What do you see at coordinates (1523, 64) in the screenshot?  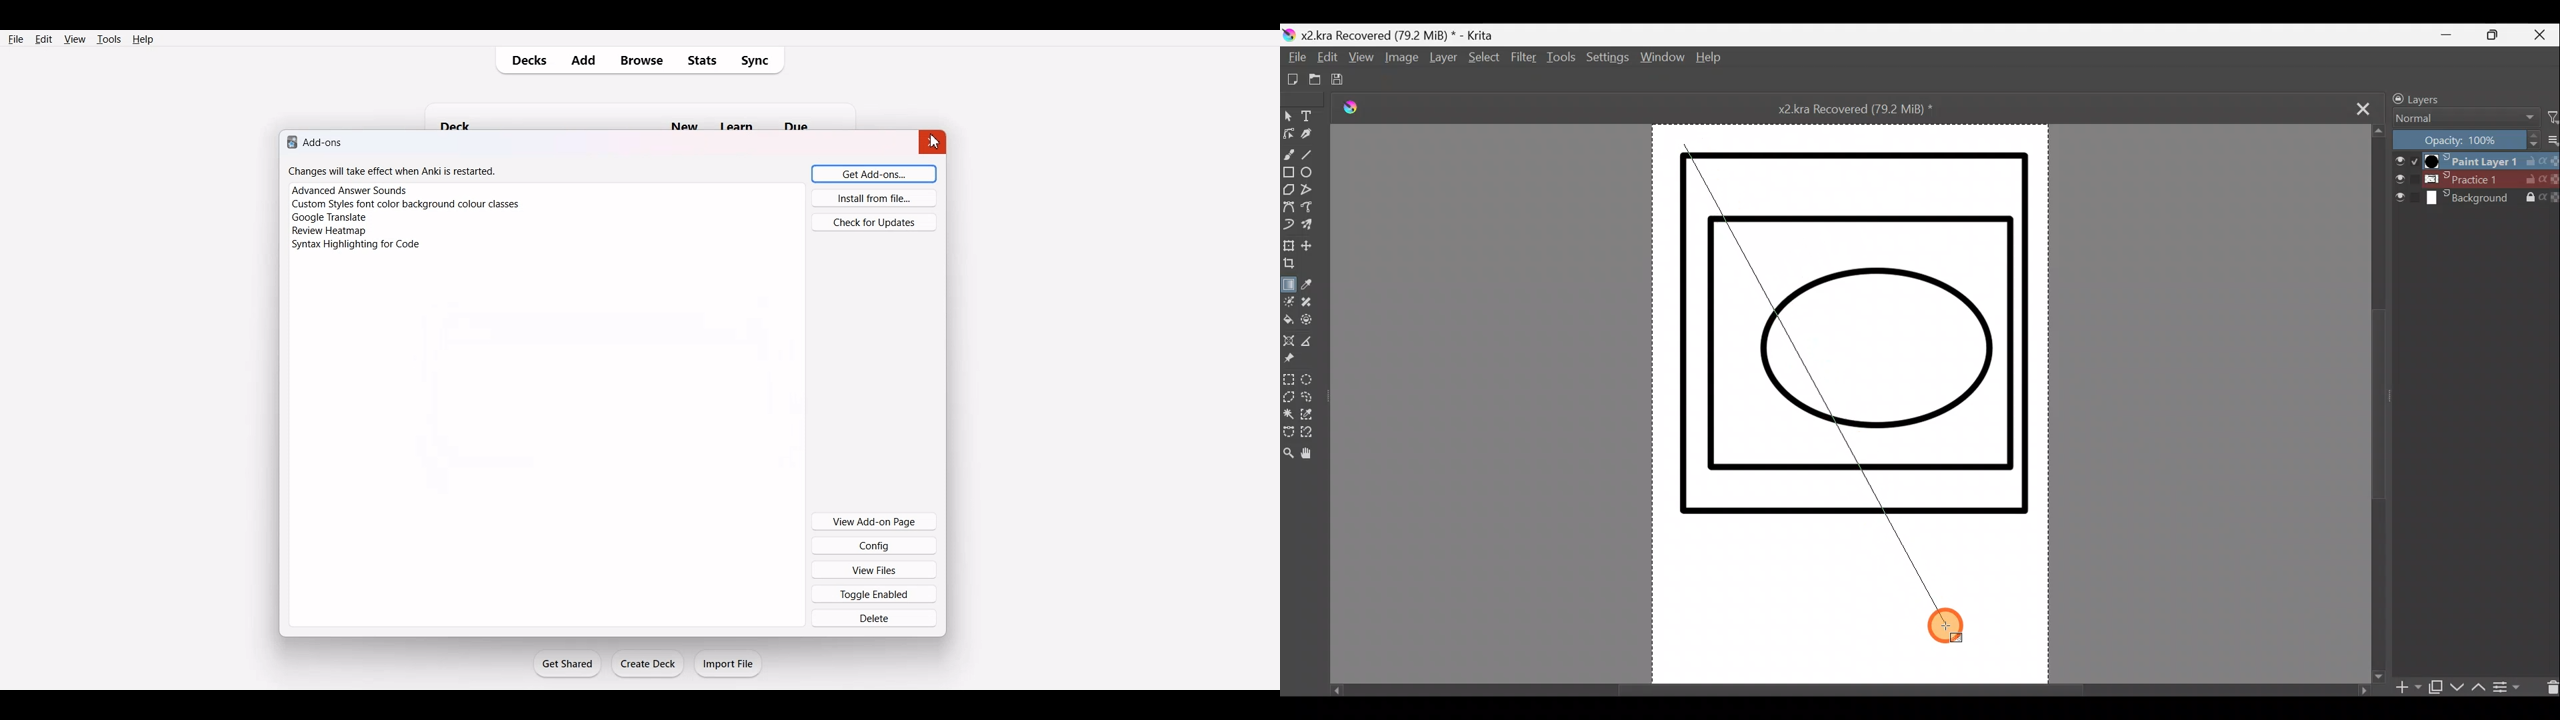 I see `Filter` at bounding box center [1523, 64].